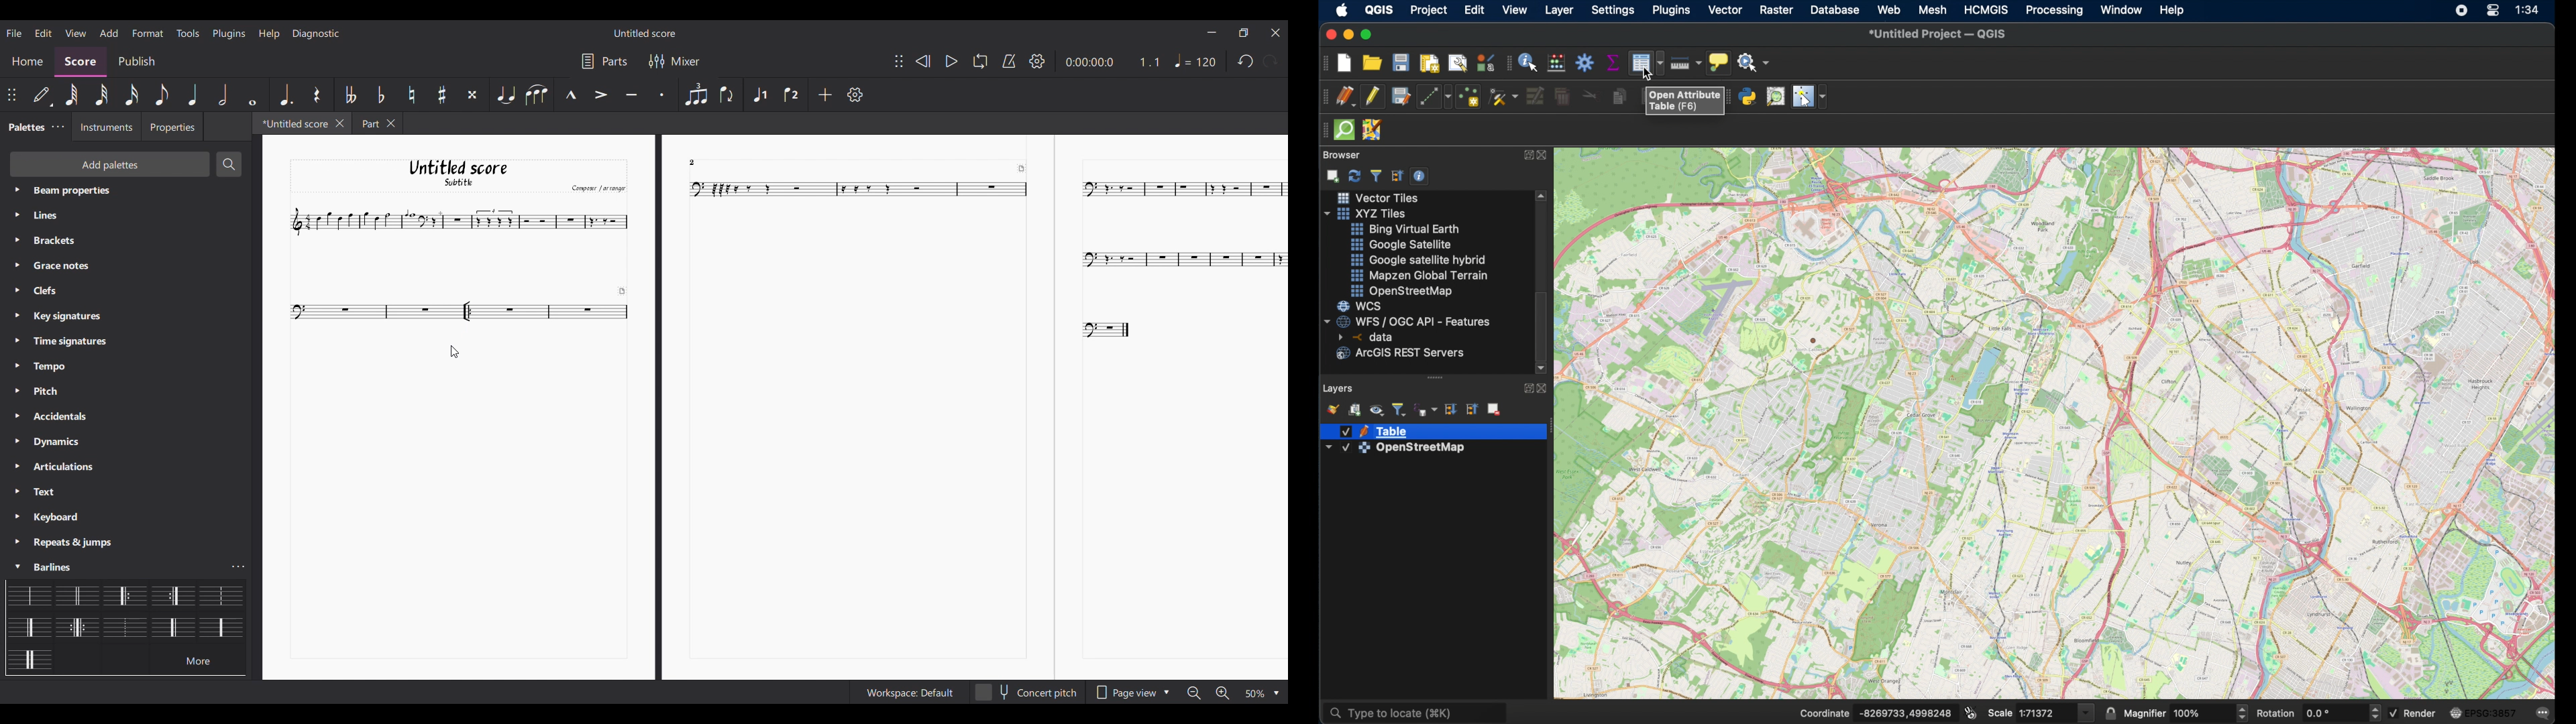 The image size is (2576, 728). Describe the element at coordinates (1777, 98) in the screenshot. I see `osm place search` at that location.